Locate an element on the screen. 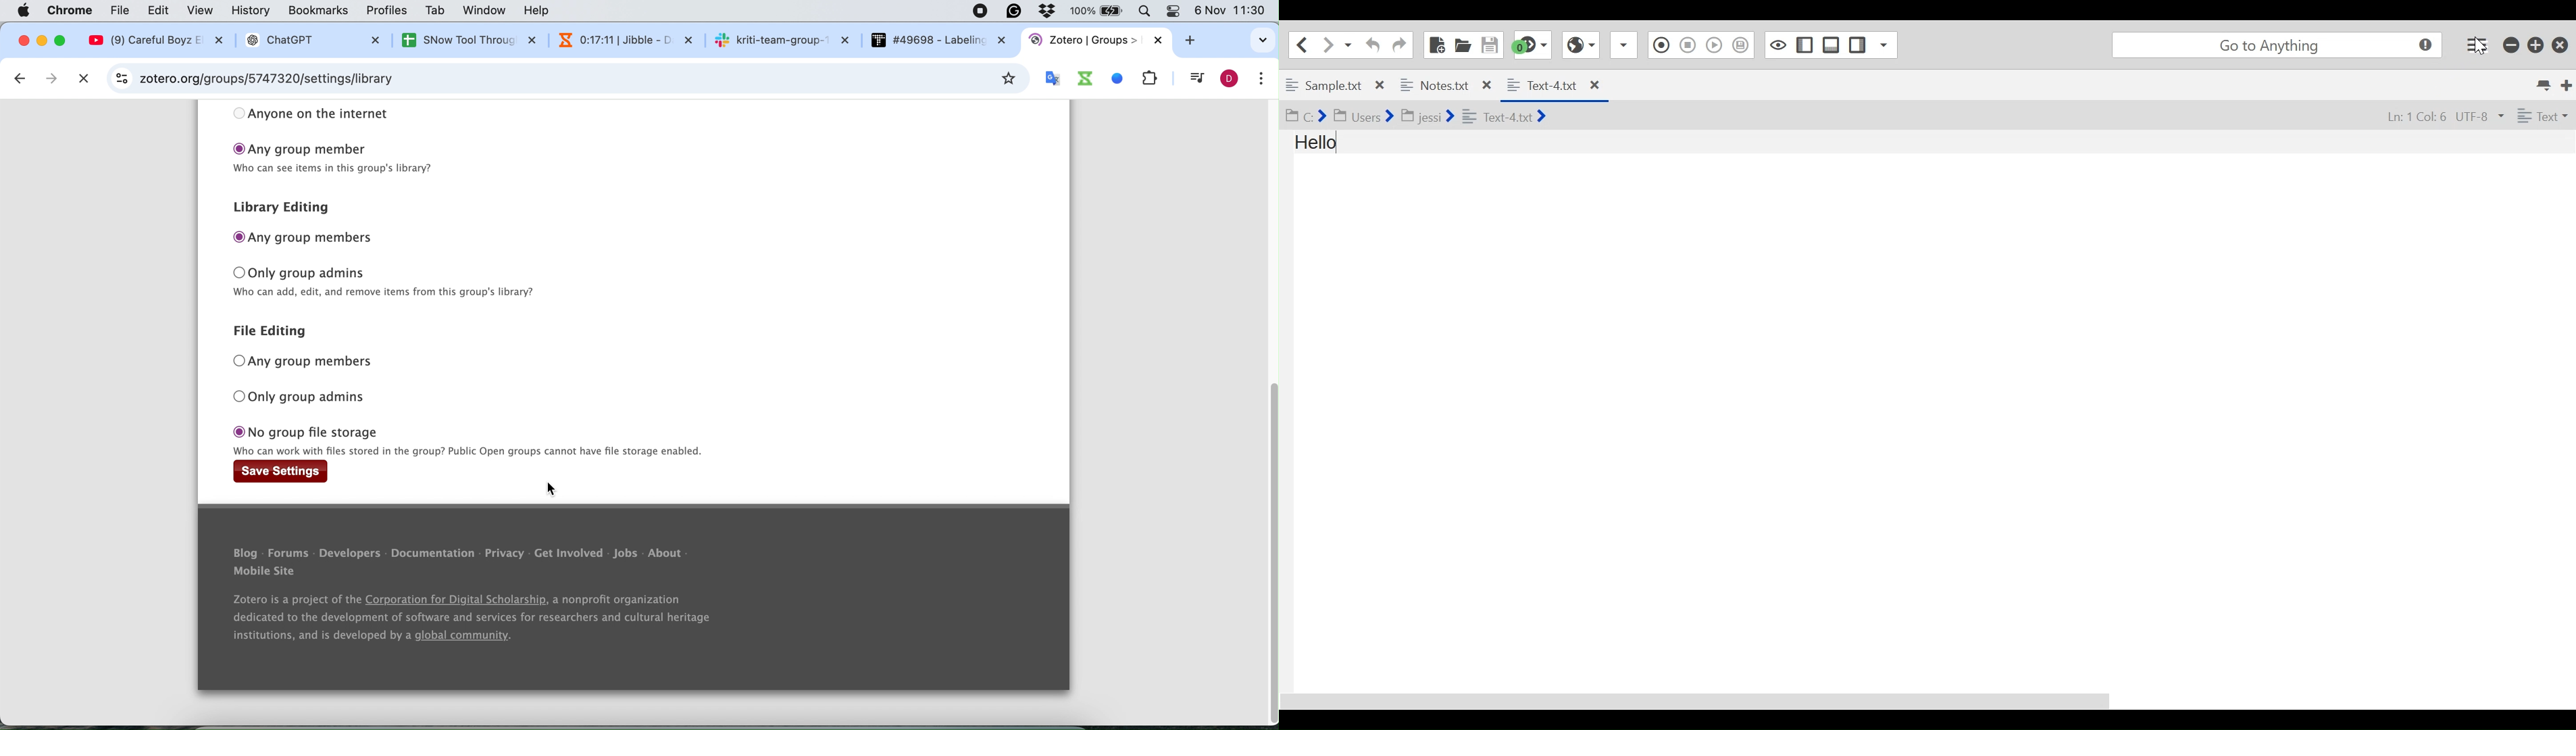 The height and width of the screenshot is (756, 2576). Blog - Forums - Developers - Documentation - Privacy - Get Involved - Jobs - About
Mobile Site

Zotero is a project of the Corporation for Digital Scholarship, a nonprofit organization
dedicated to the development of software and services for researchers and cultural heritage
institutions, and is developed by a global community. is located at coordinates (484, 600).